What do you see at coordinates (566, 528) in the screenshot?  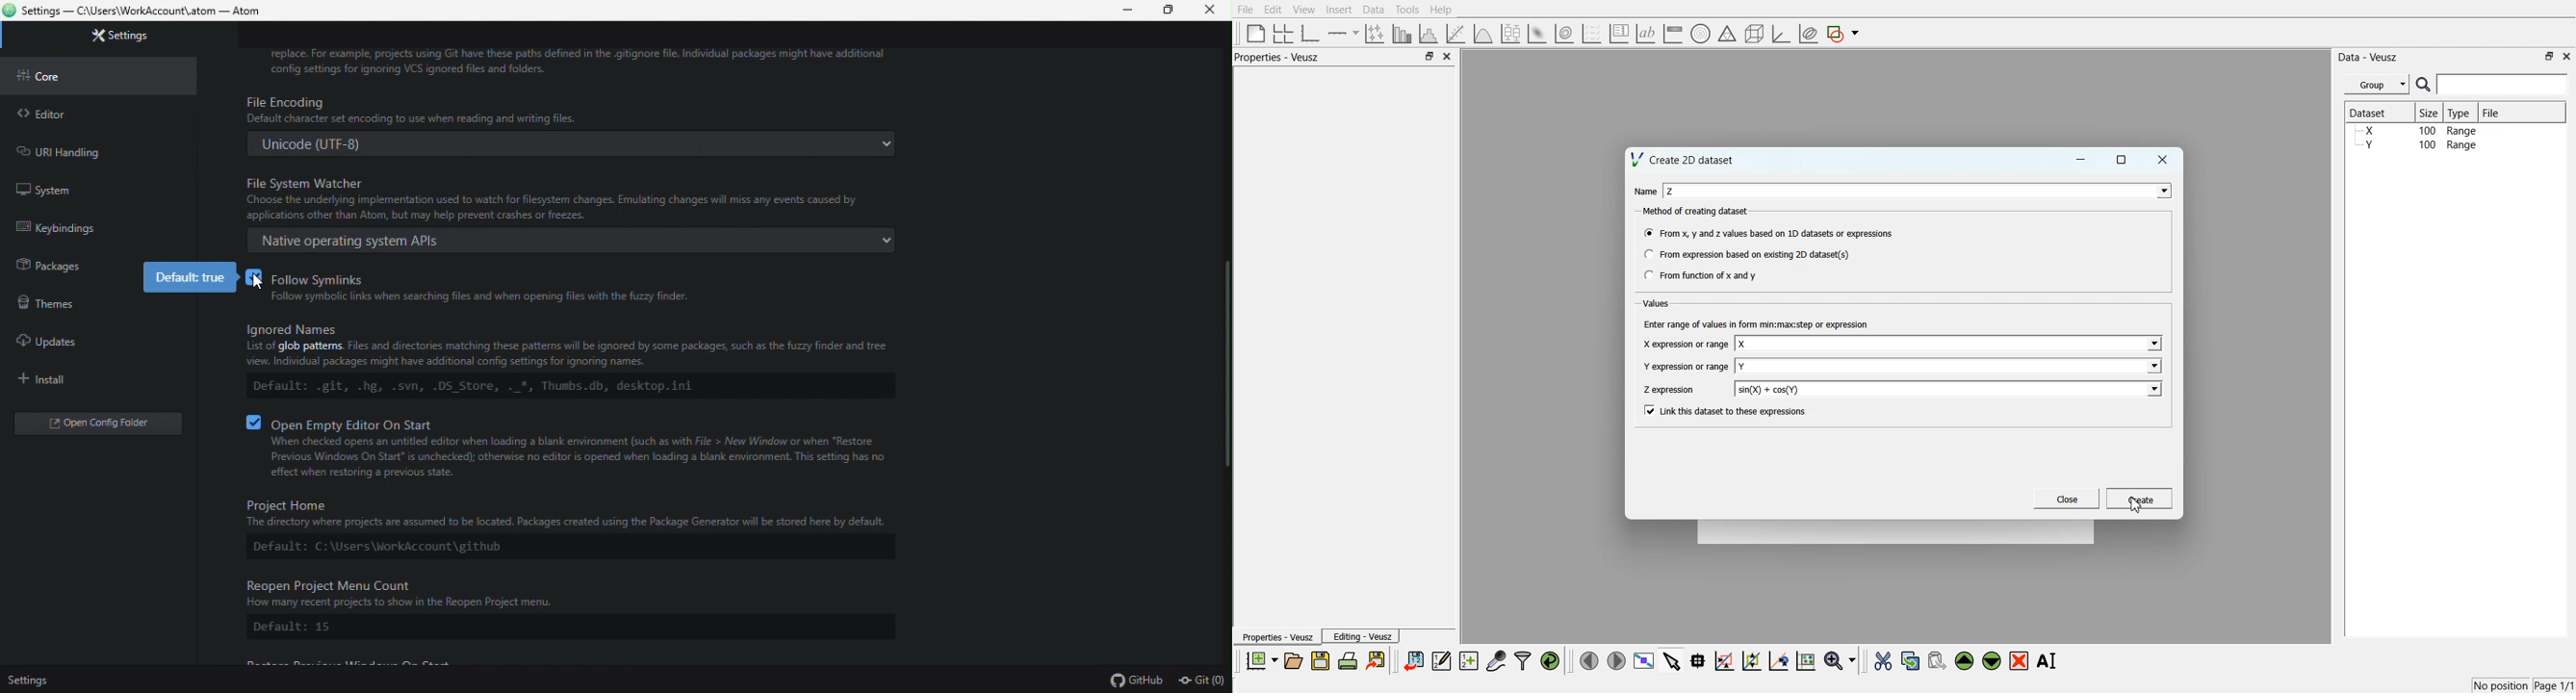 I see `Project home` at bounding box center [566, 528].